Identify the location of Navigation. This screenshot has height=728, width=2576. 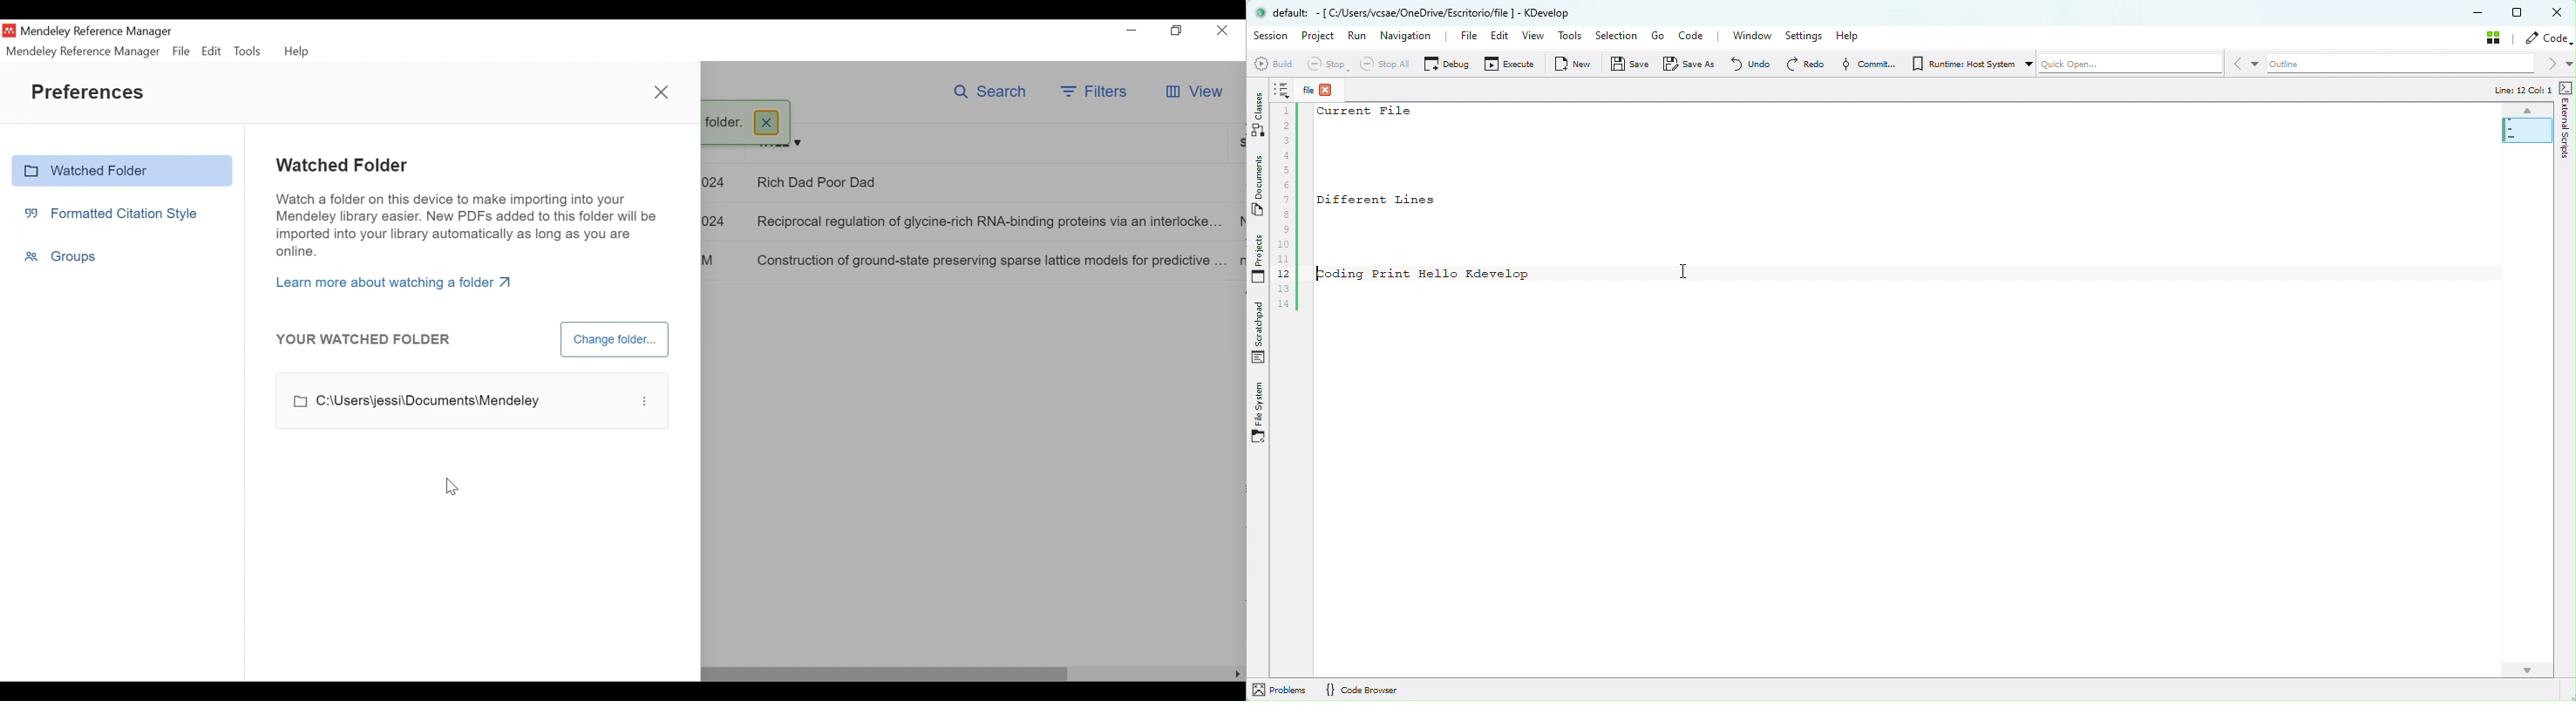
(1411, 37).